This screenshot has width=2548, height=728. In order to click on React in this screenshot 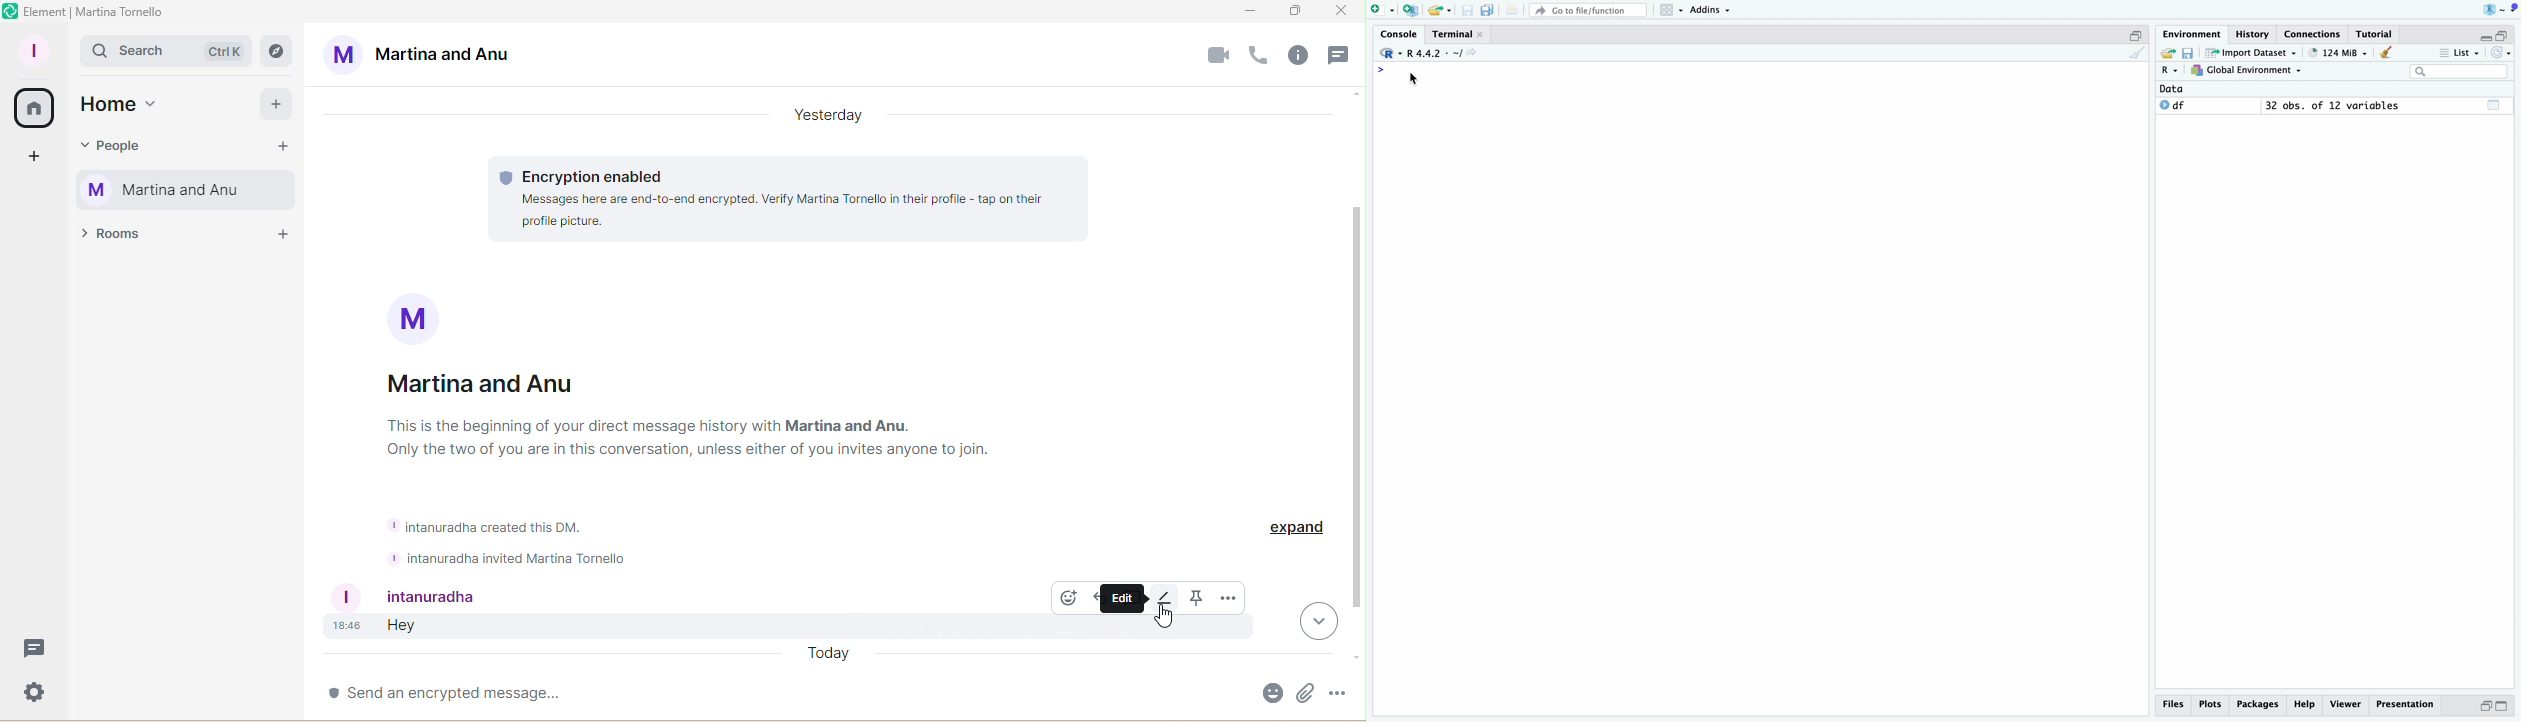, I will do `click(1066, 596)`.